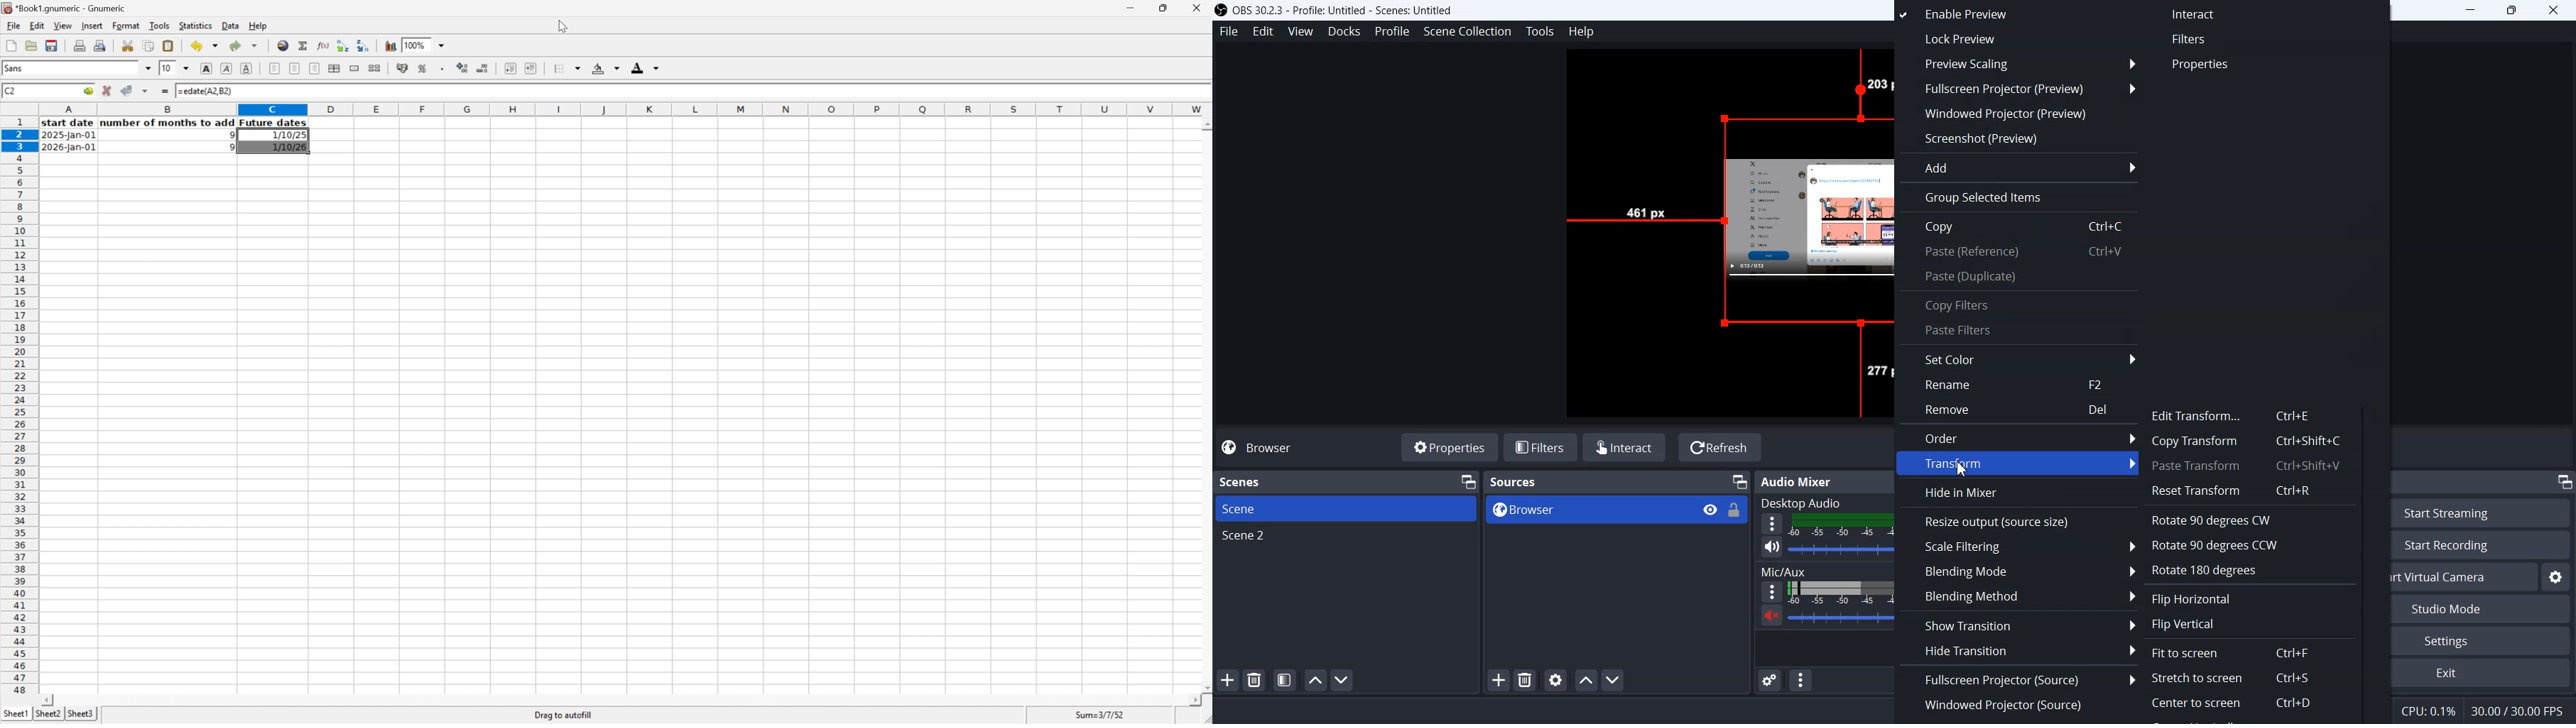  I want to click on Create new workbook, so click(11, 45).